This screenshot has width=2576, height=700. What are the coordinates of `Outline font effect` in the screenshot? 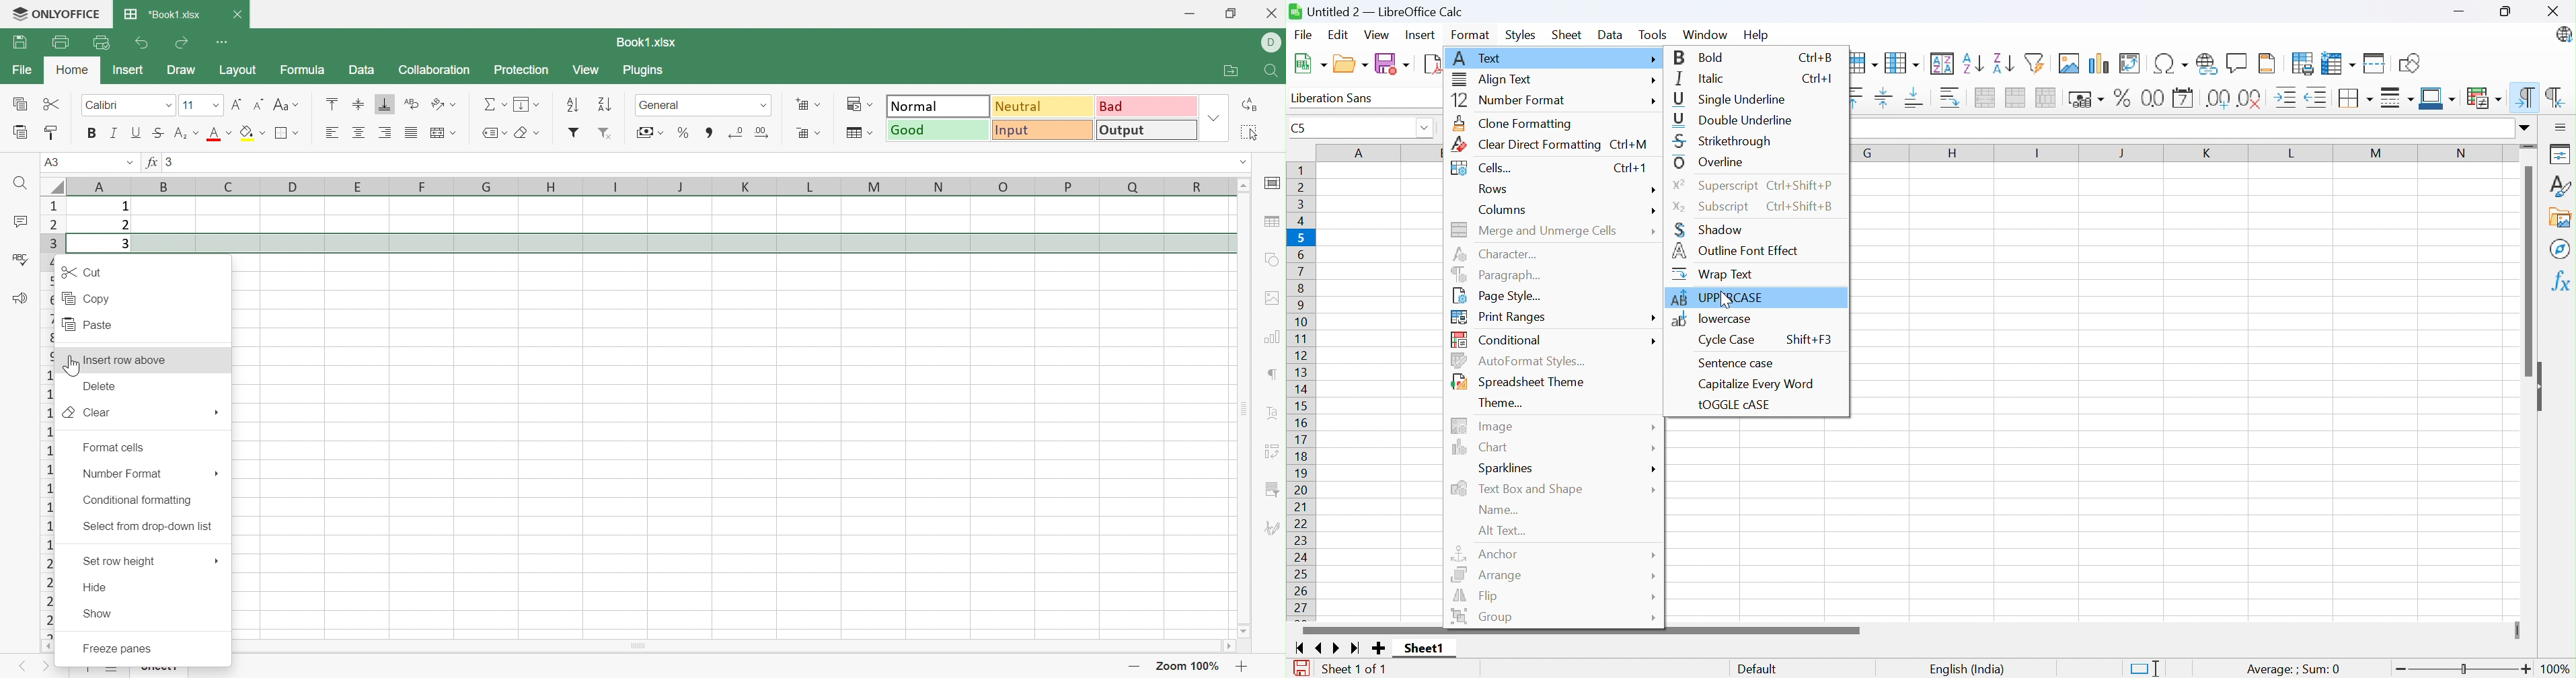 It's located at (1737, 250).